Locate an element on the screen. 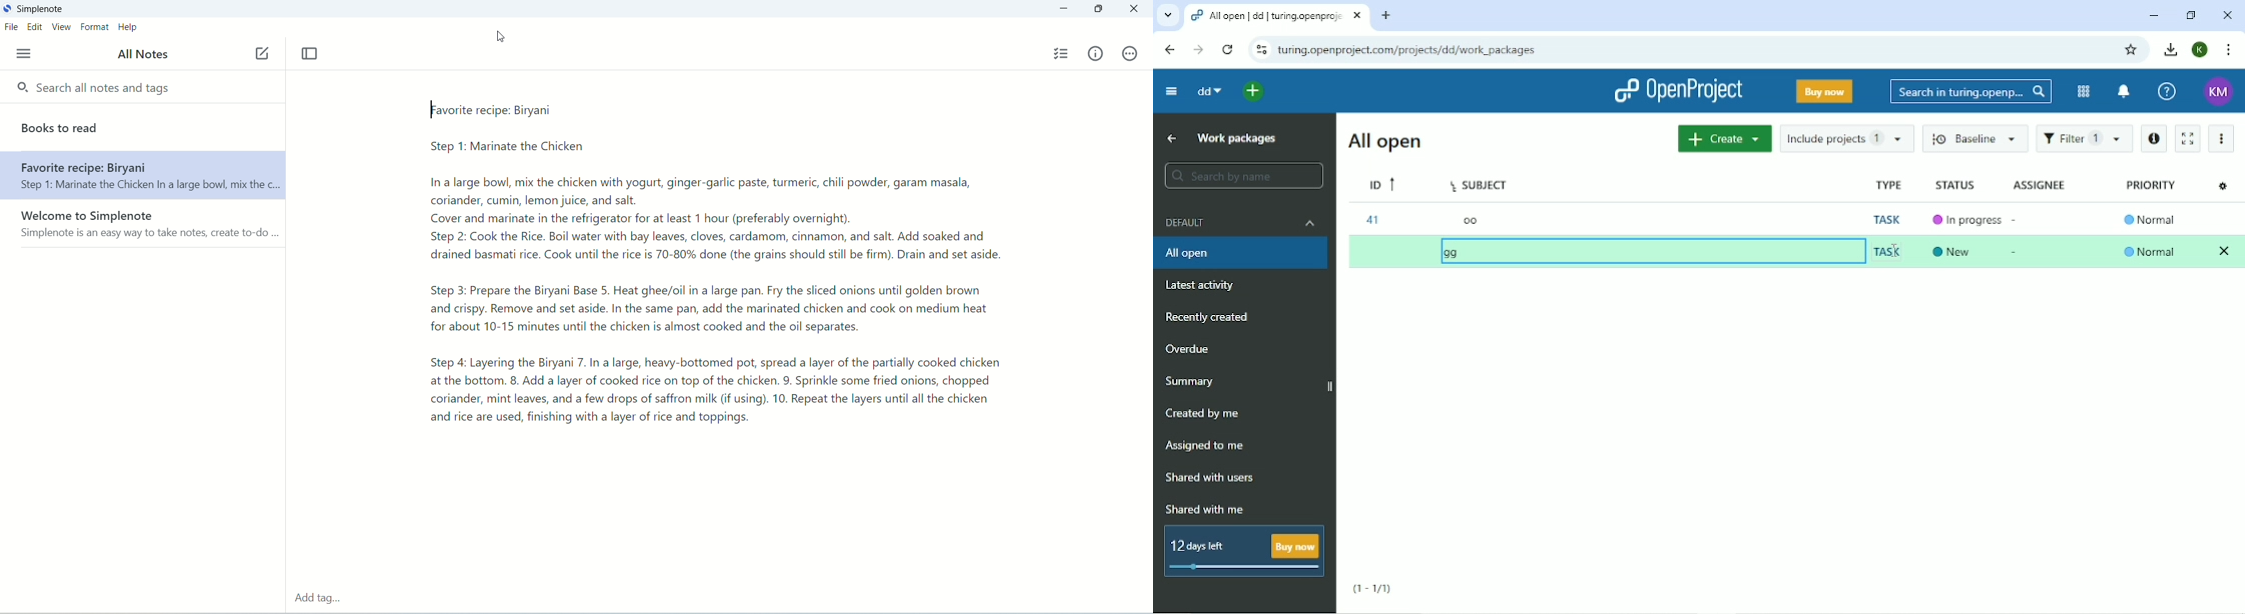  simplenote is located at coordinates (42, 10).